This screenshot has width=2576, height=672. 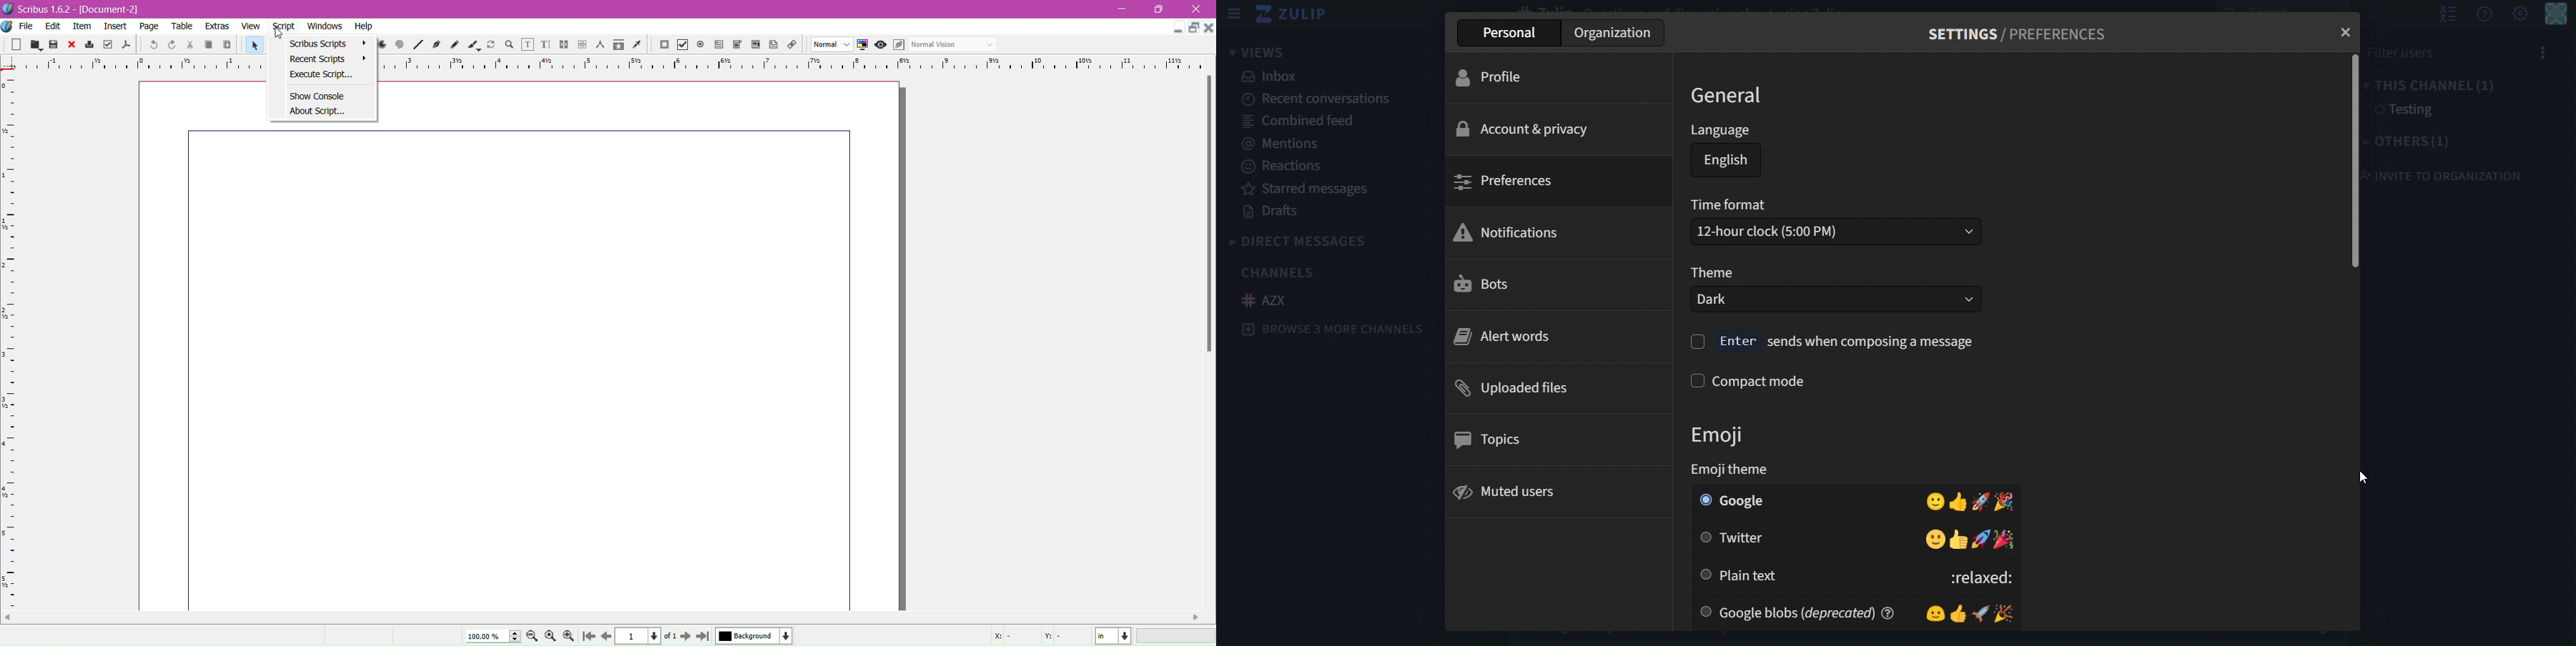 I want to click on emoji theme, so click(x=1731, y=468).